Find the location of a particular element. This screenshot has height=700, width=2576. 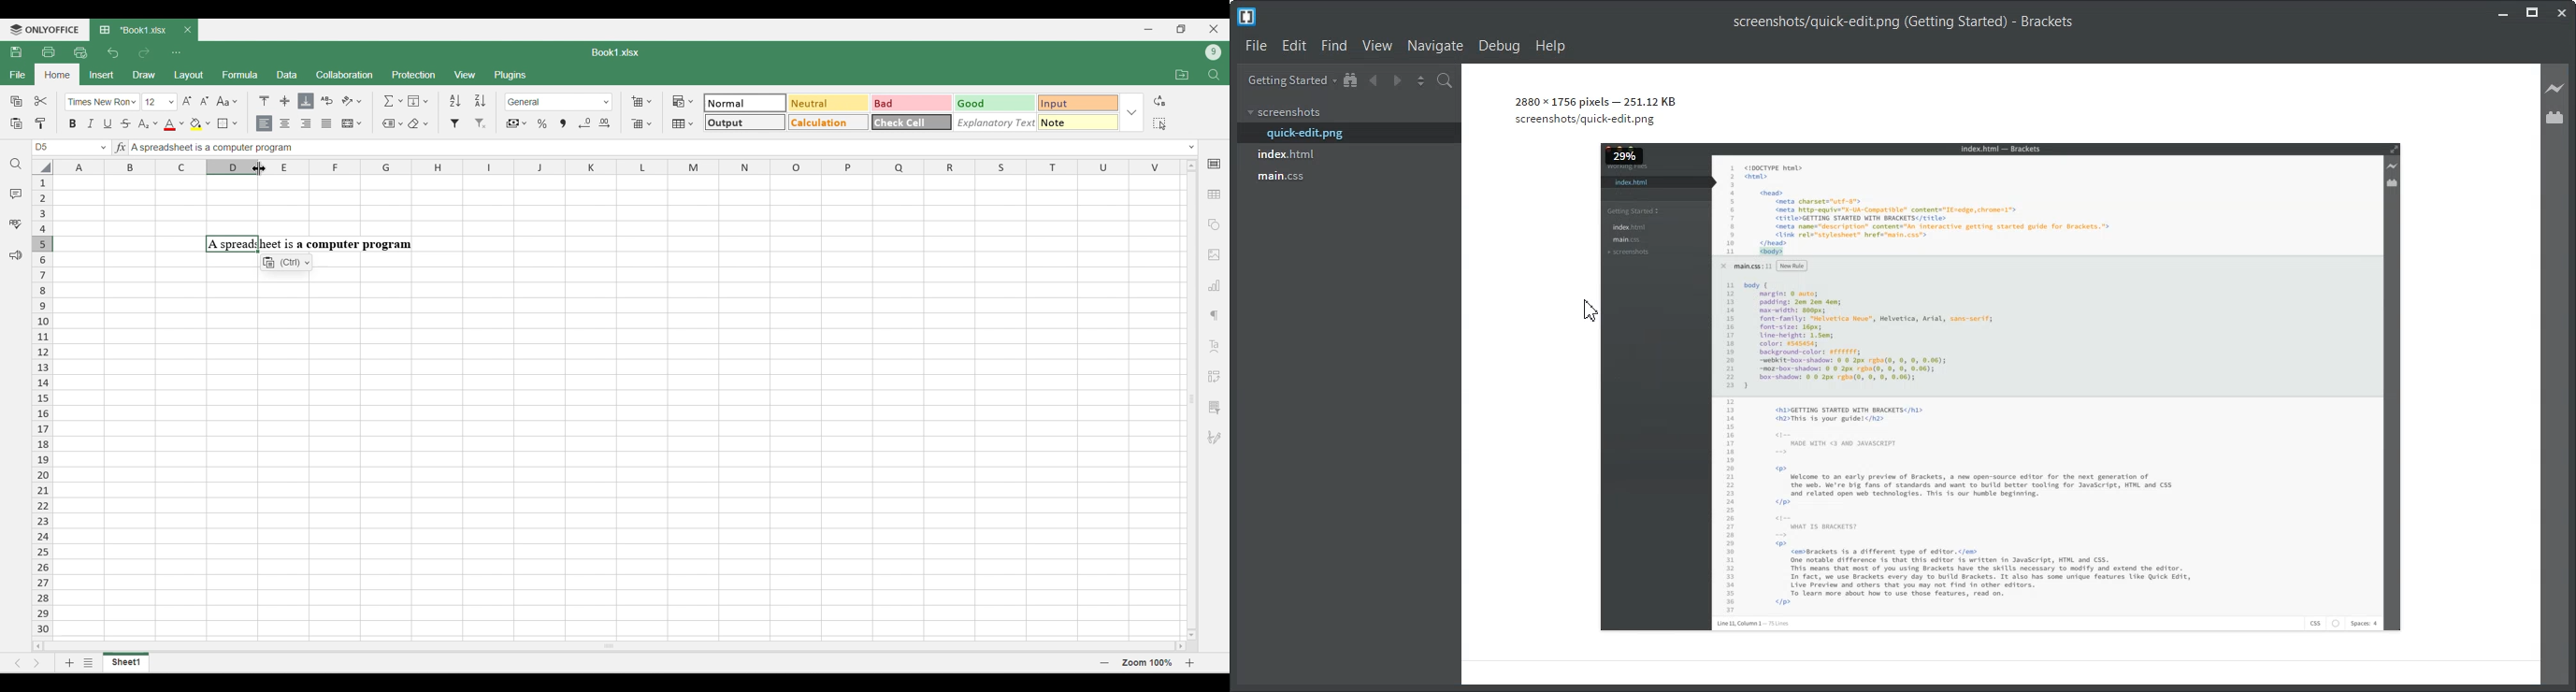

Selected cell is located at coordinates (42, 147).